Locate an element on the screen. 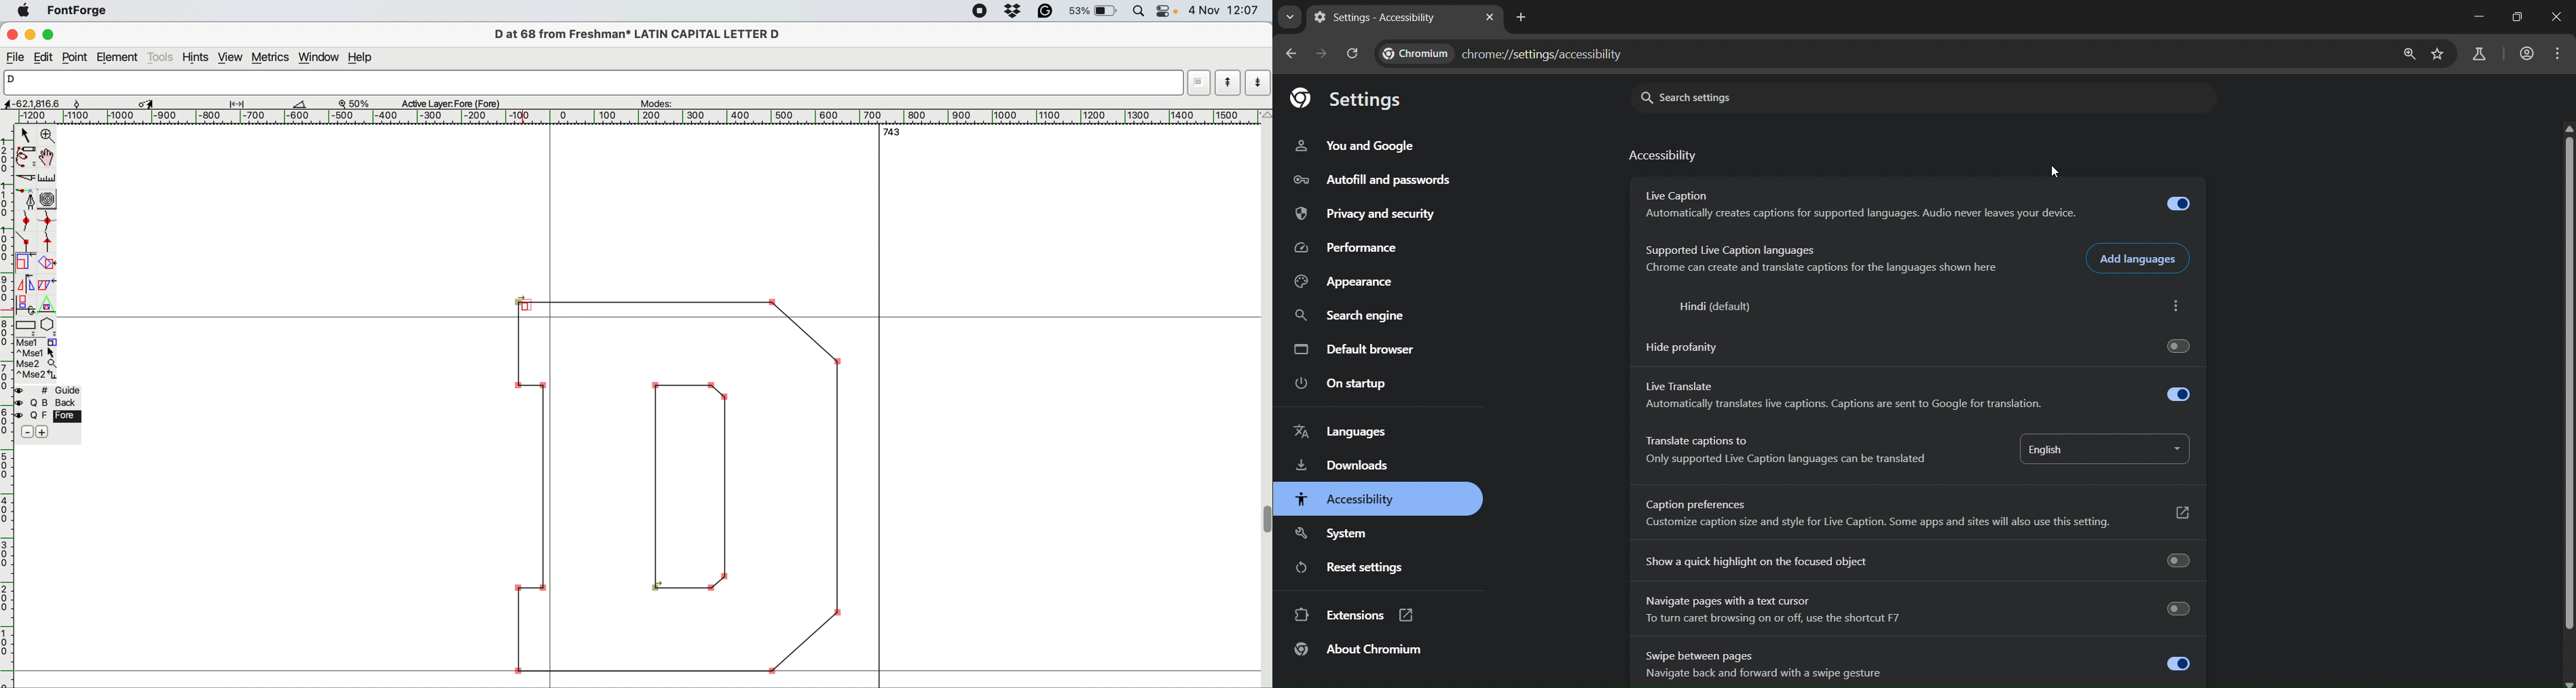 The width and height of the screenshot is (2576, 700). add a vantage point is located at coordinates (51, 243).